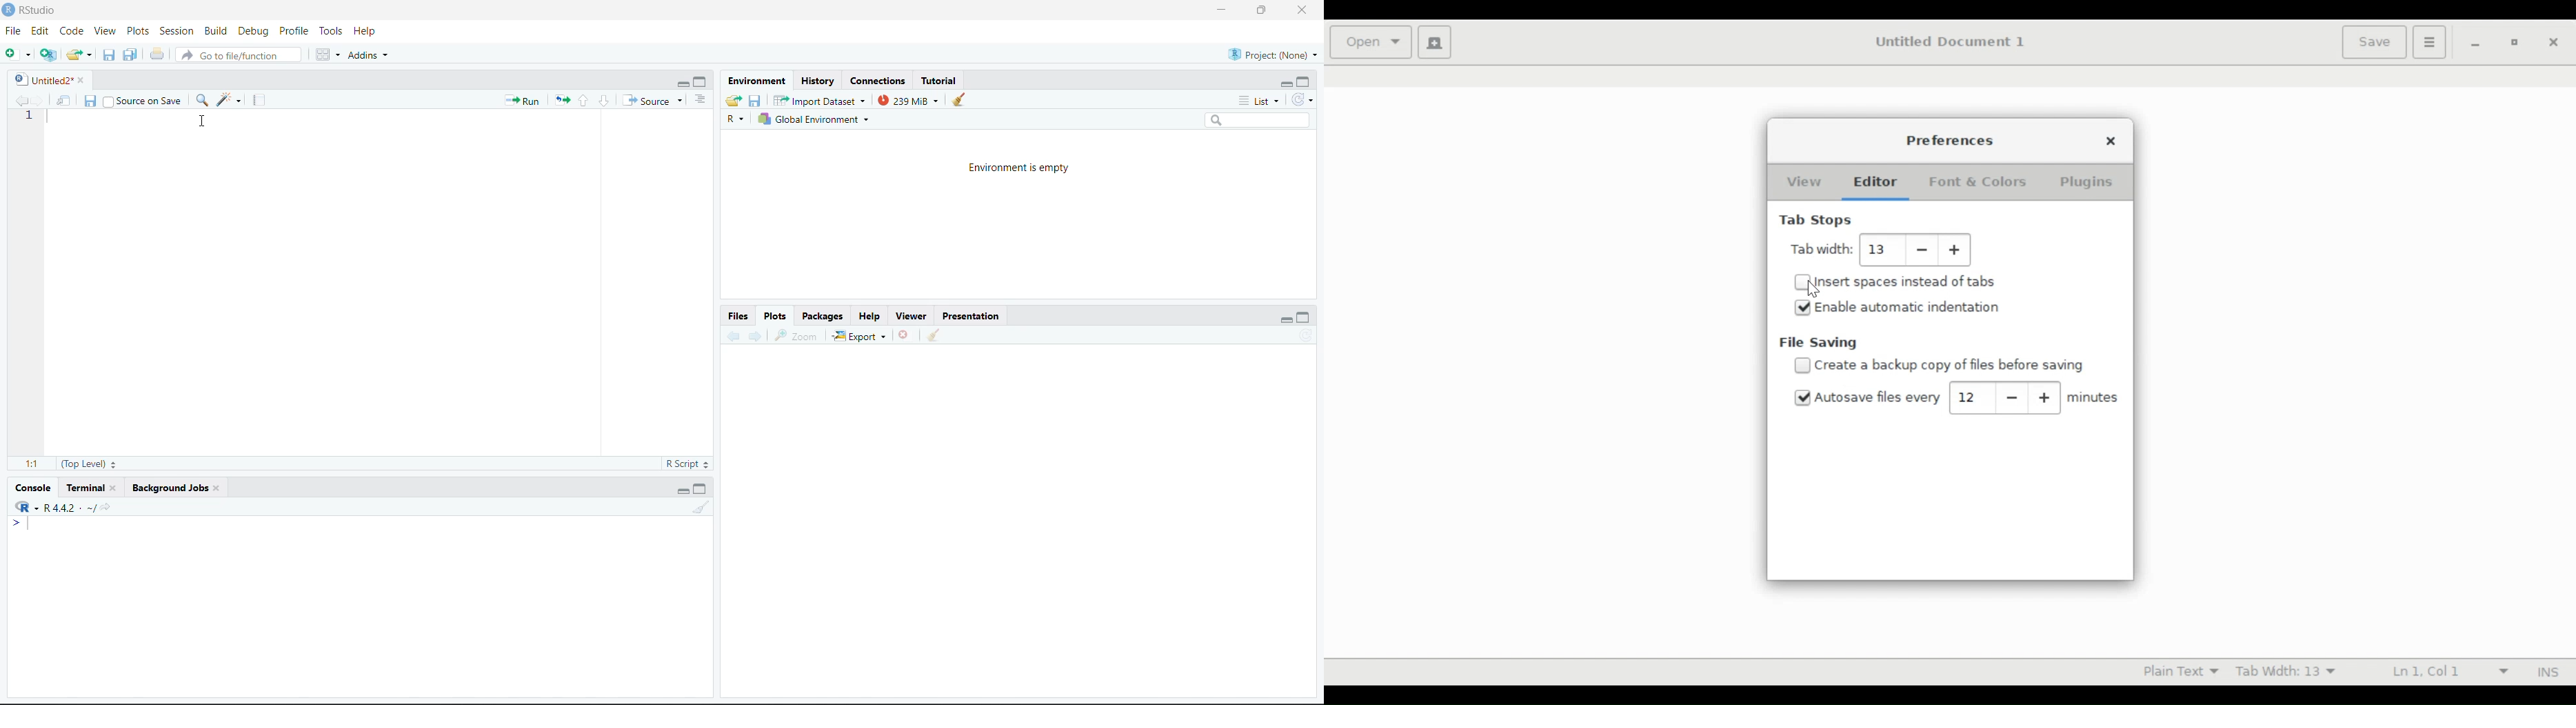  I want to click on Session, so click(177, 30).